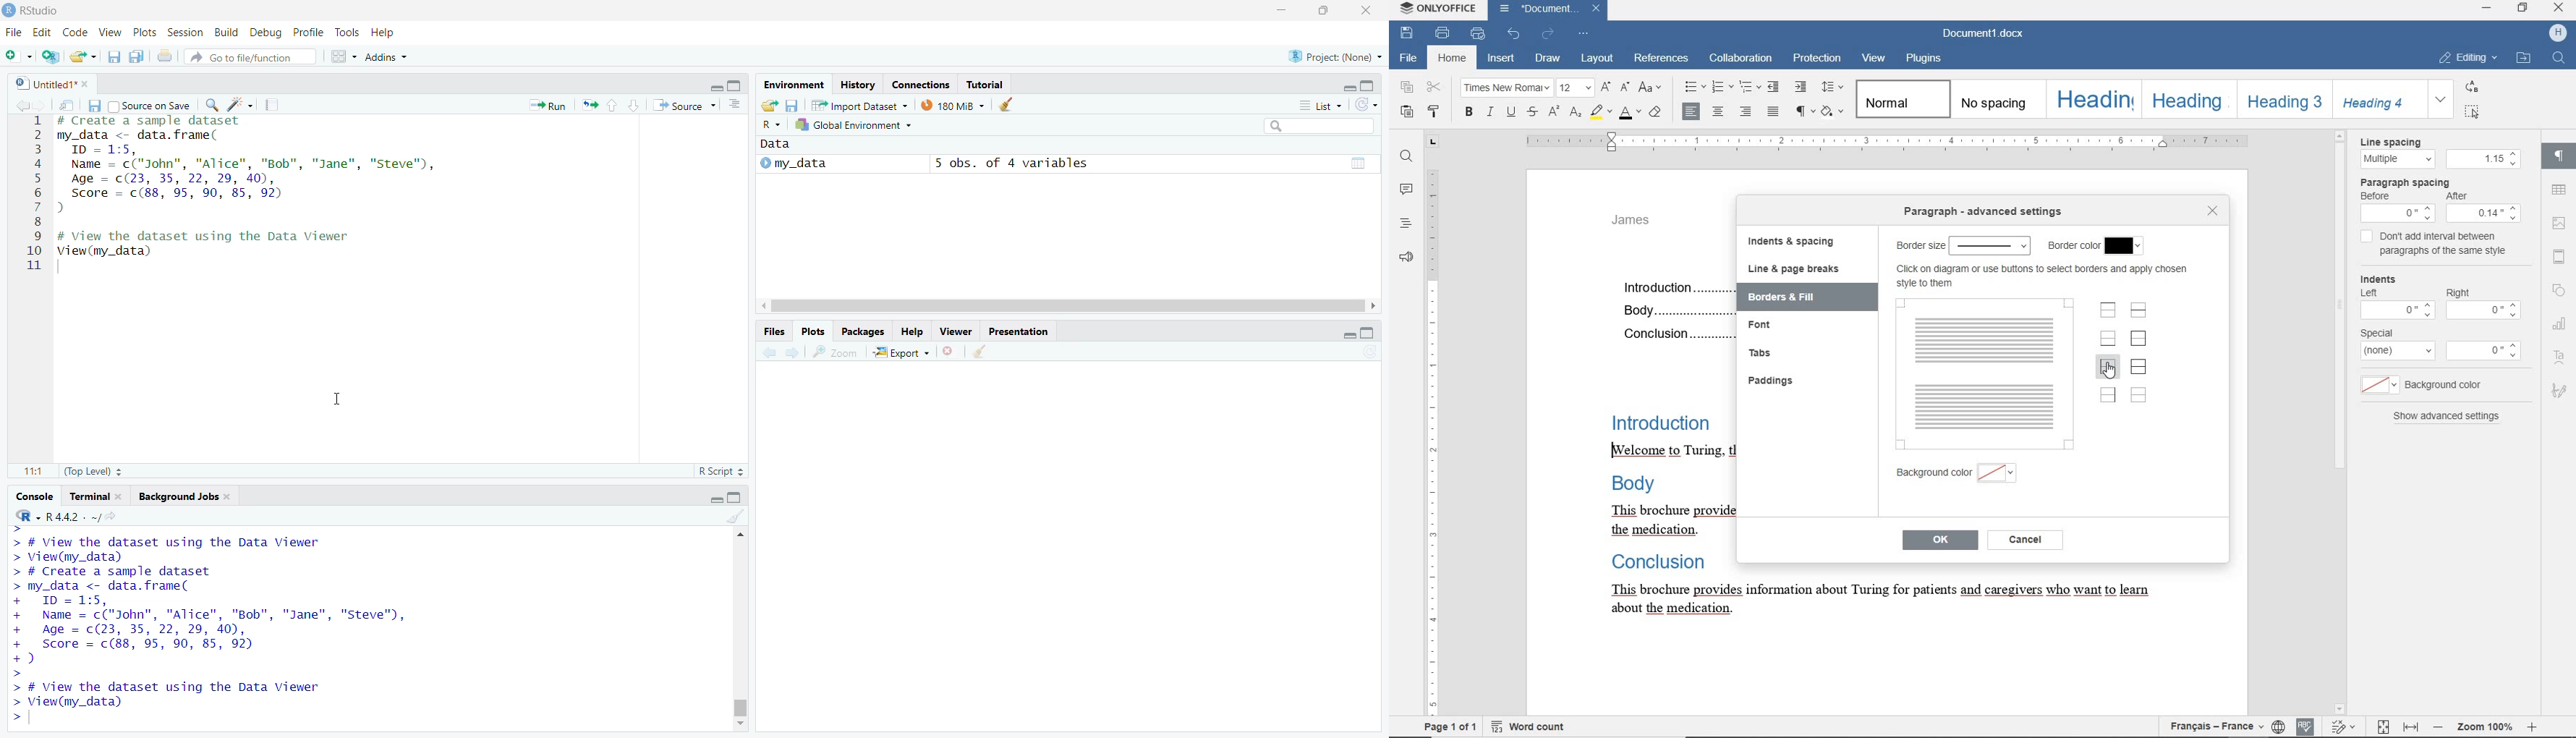 This screenshot has height=756, width=2576. I want to click on indents & spacing, so click(1790, 242).